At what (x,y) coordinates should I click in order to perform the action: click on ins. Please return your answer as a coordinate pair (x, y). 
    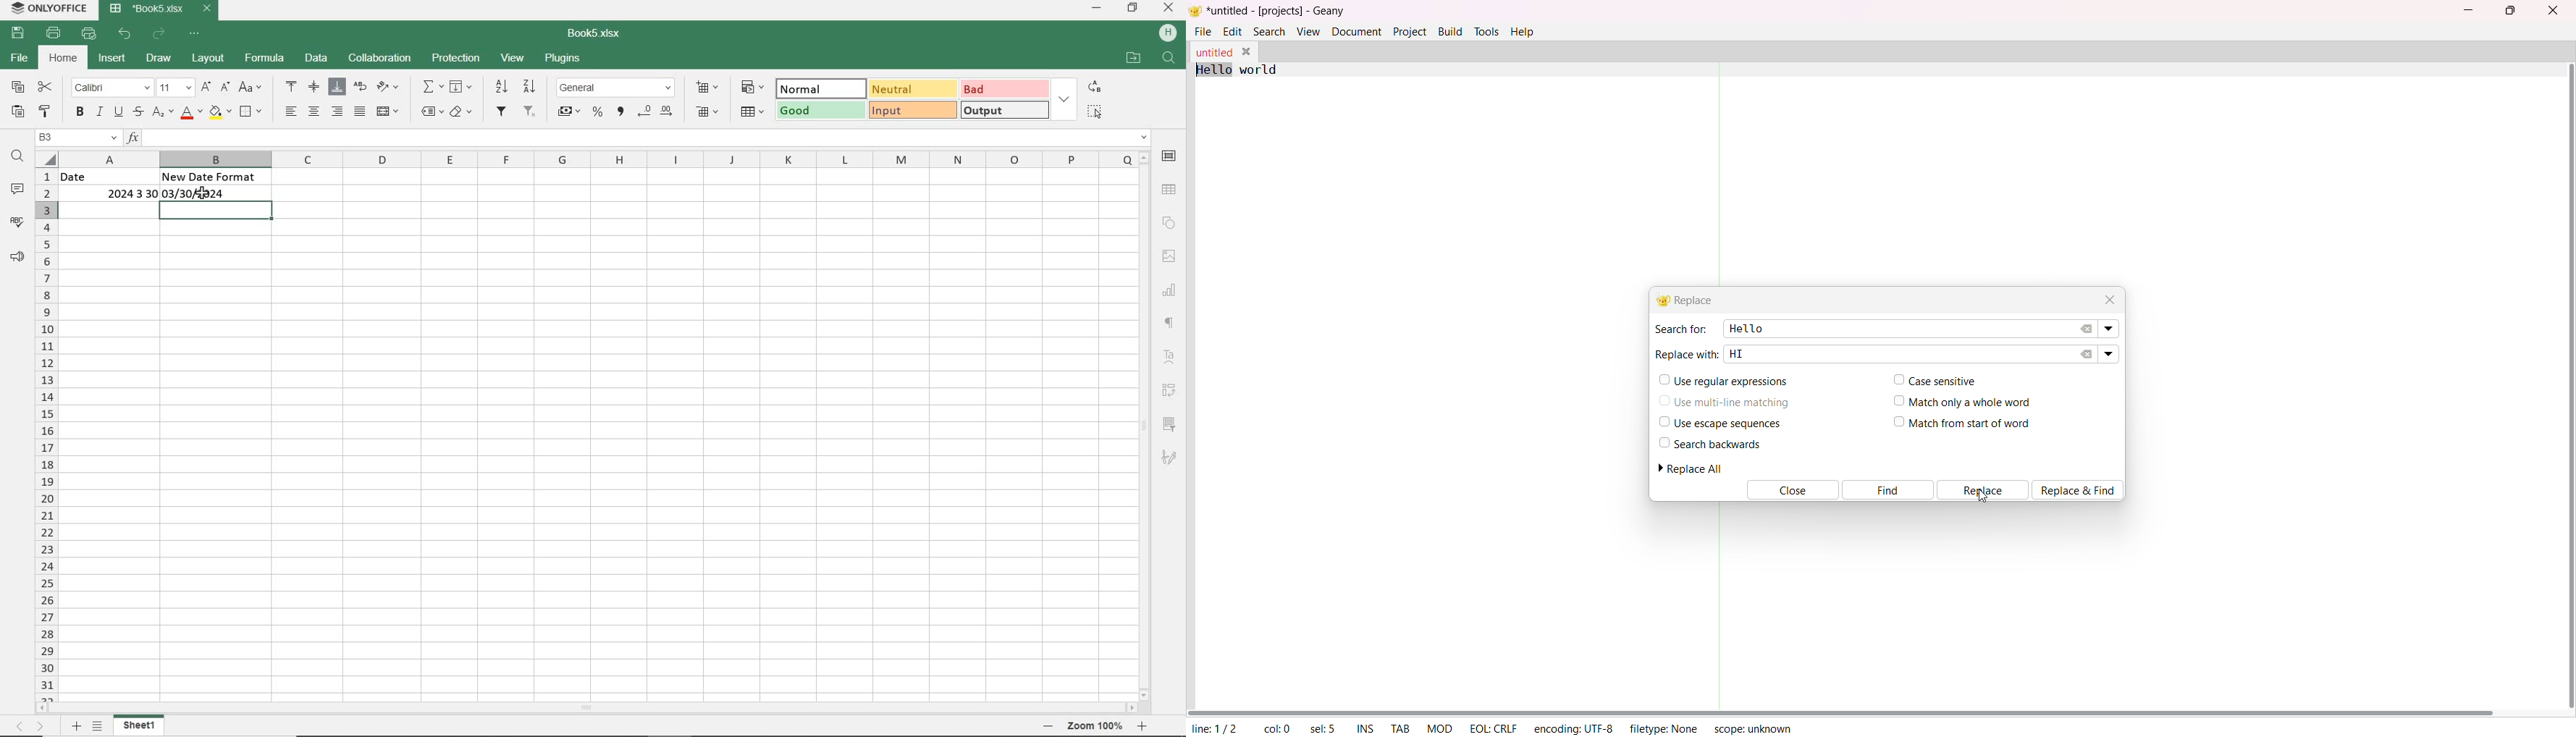
    Looking at the image, I should click on (1365, 730).